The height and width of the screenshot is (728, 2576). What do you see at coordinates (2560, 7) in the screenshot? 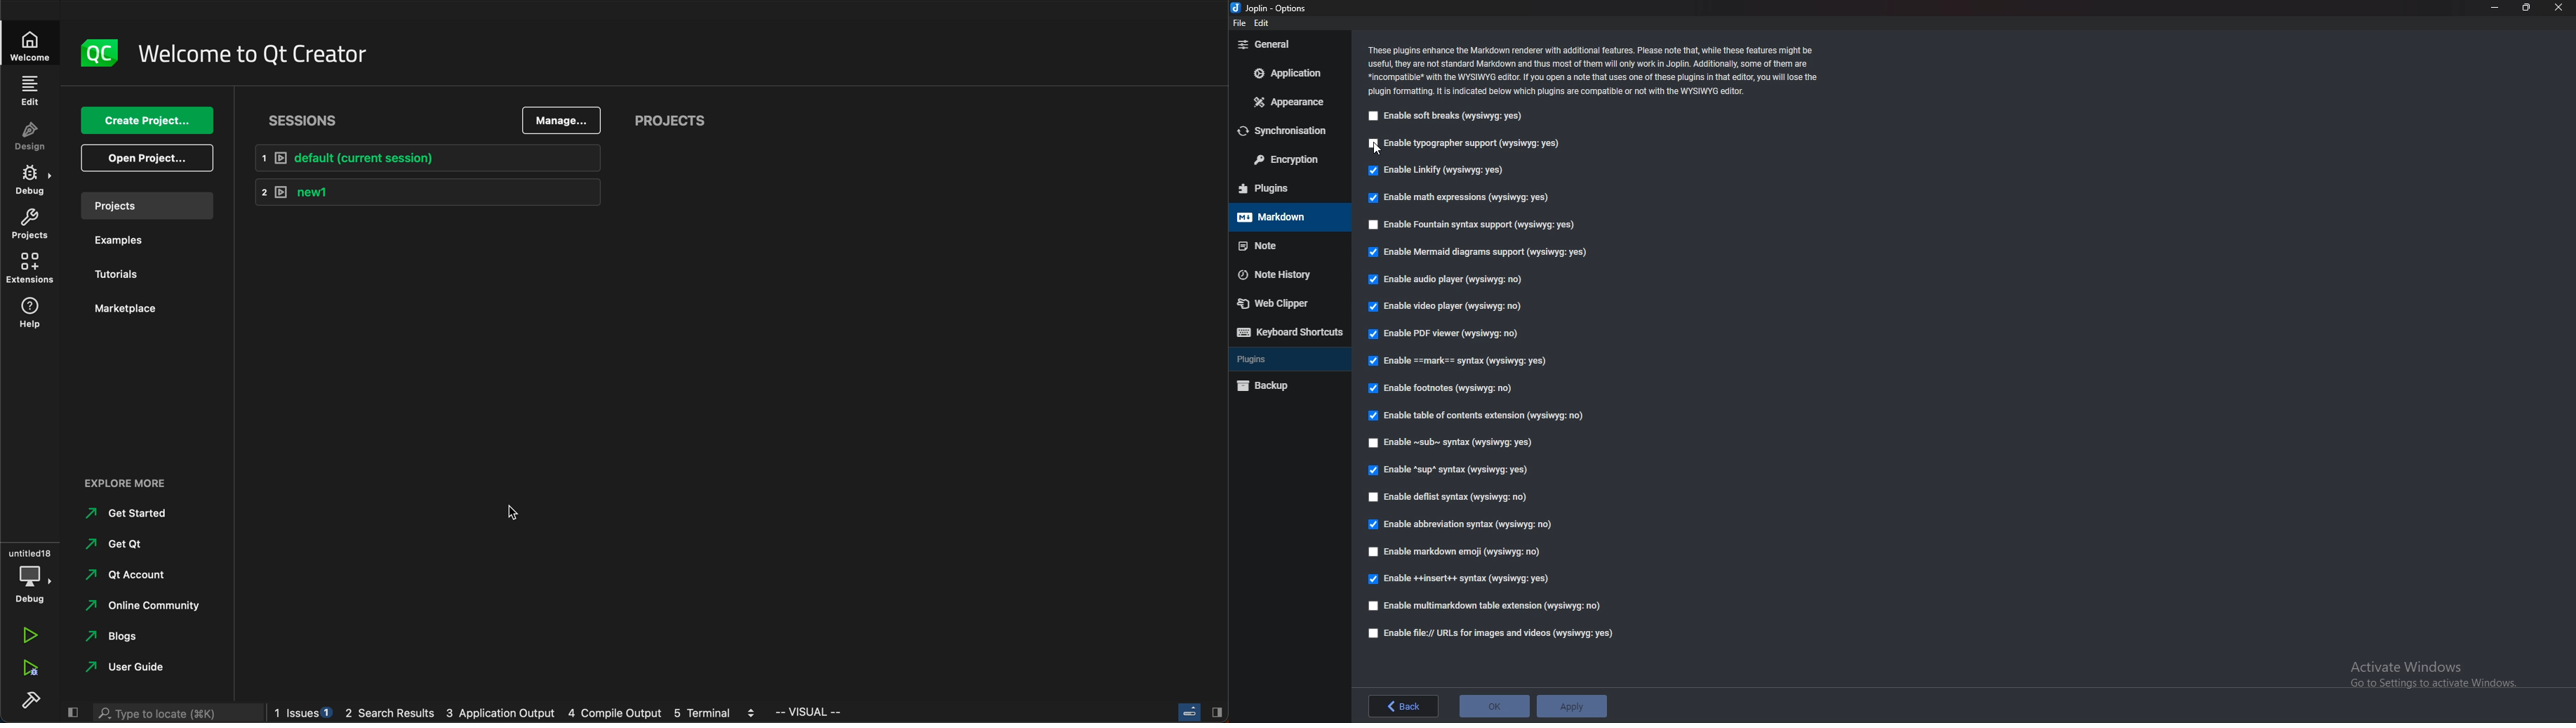
I see `close` at bounding box center [2560, 7].